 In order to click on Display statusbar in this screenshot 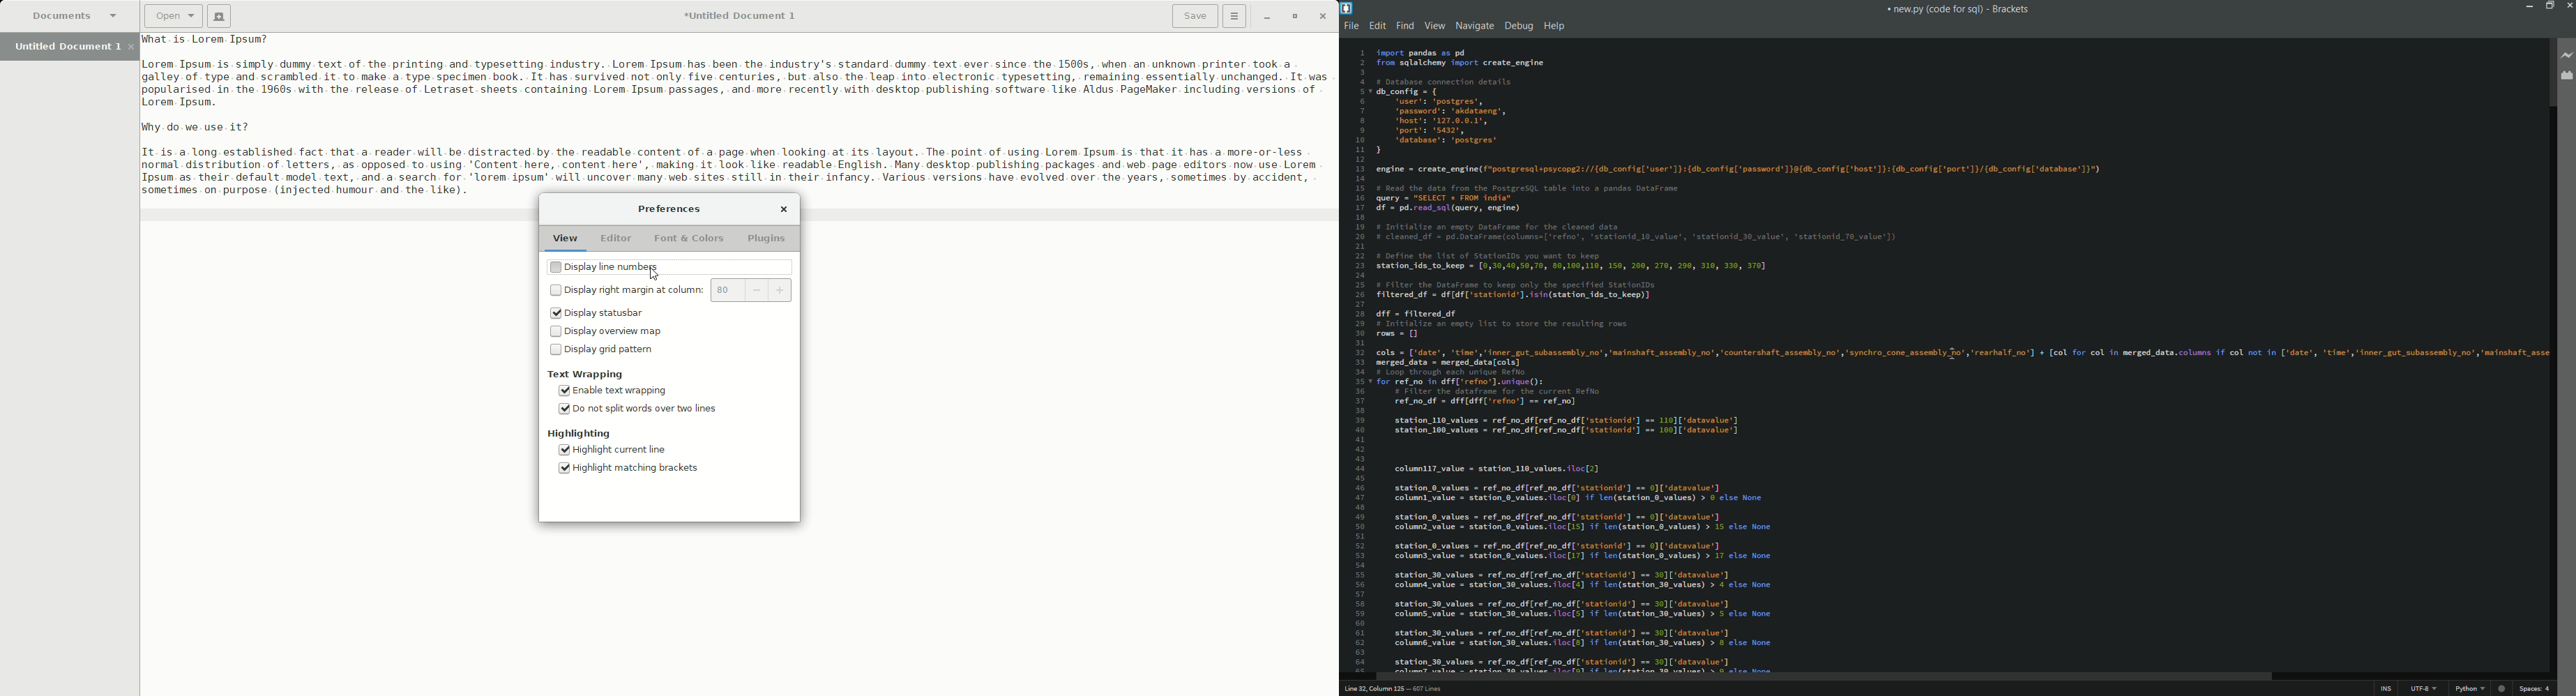, I will do `click(600, 314)`.